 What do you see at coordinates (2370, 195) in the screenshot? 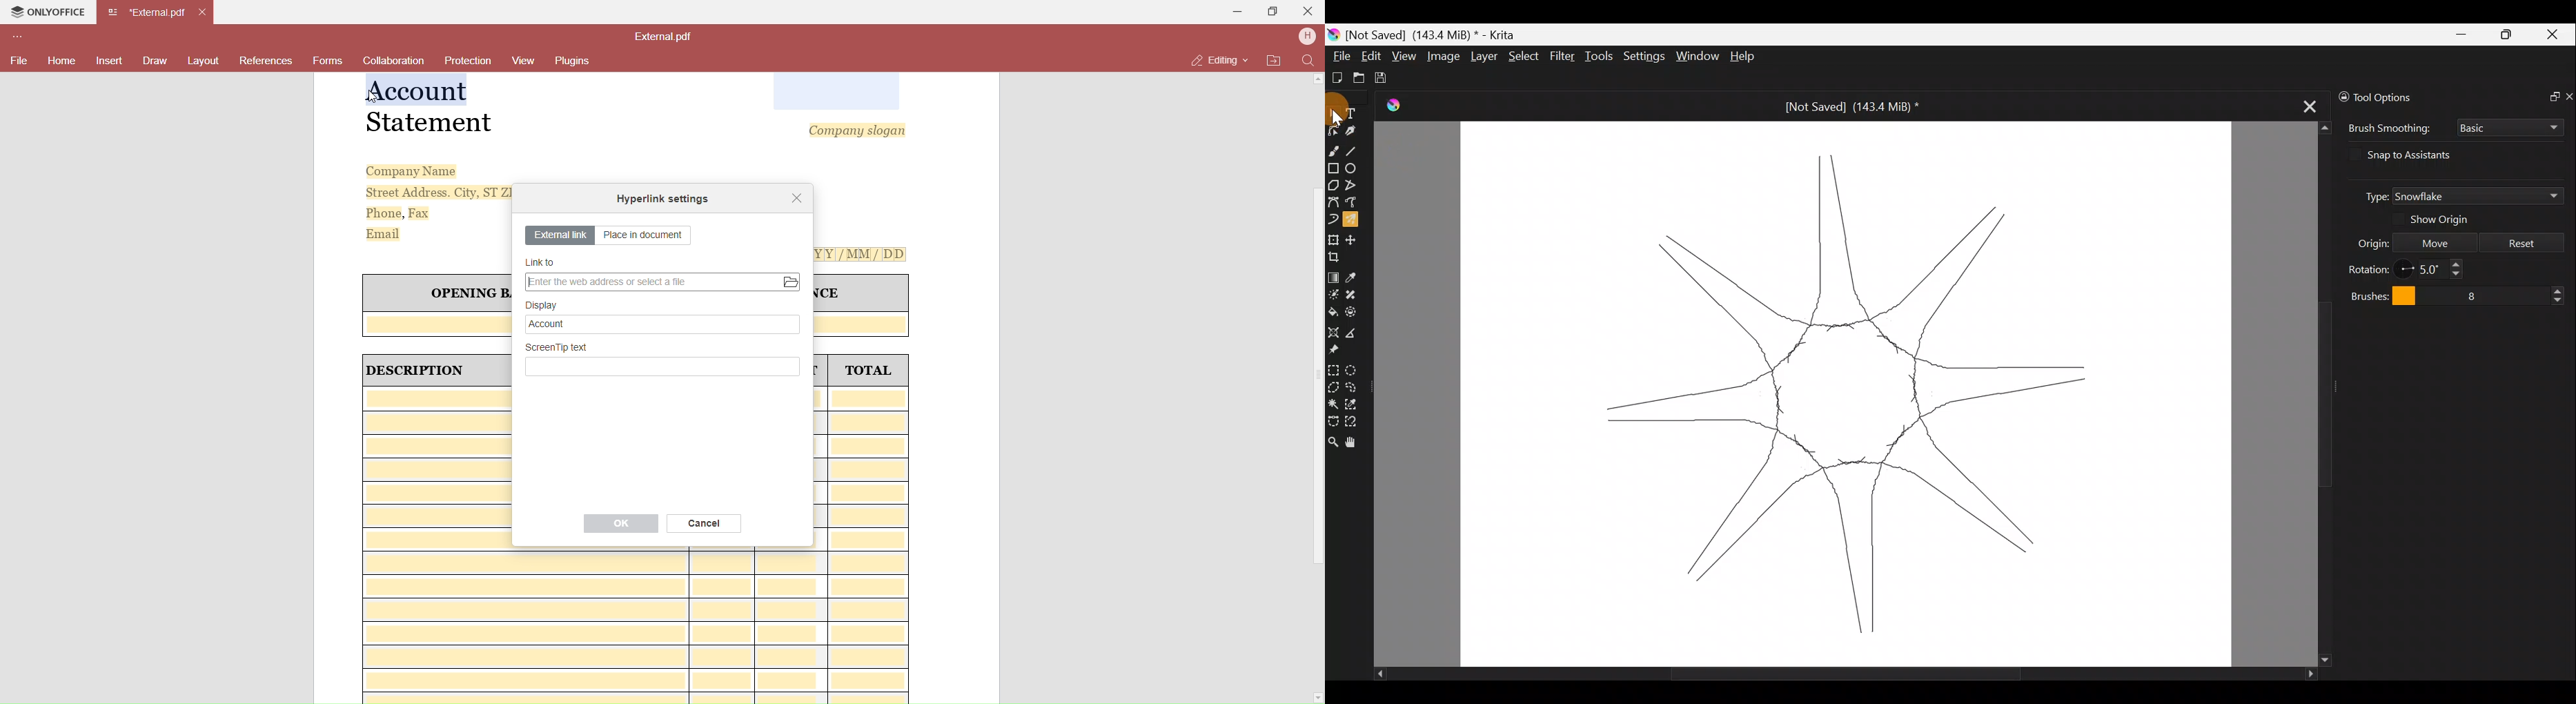
I see `Type` at bounding box center [2370, 195].